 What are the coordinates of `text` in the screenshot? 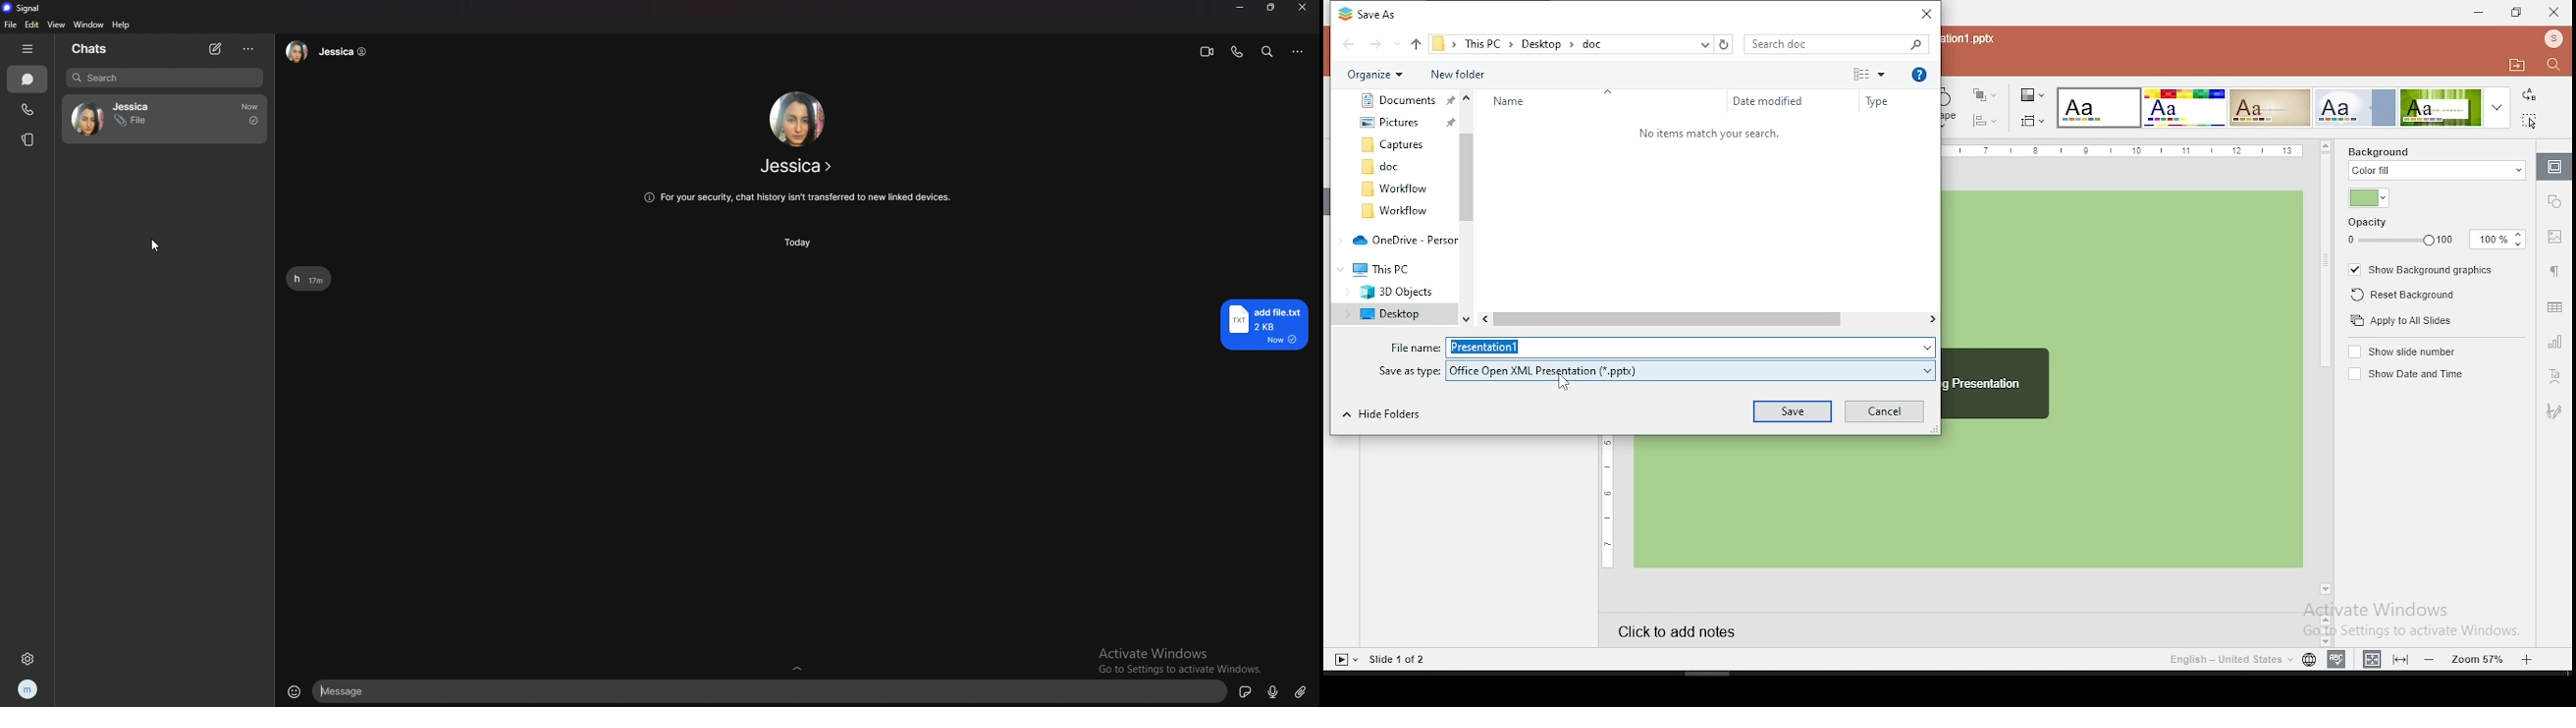 It's located at (1707, 132).